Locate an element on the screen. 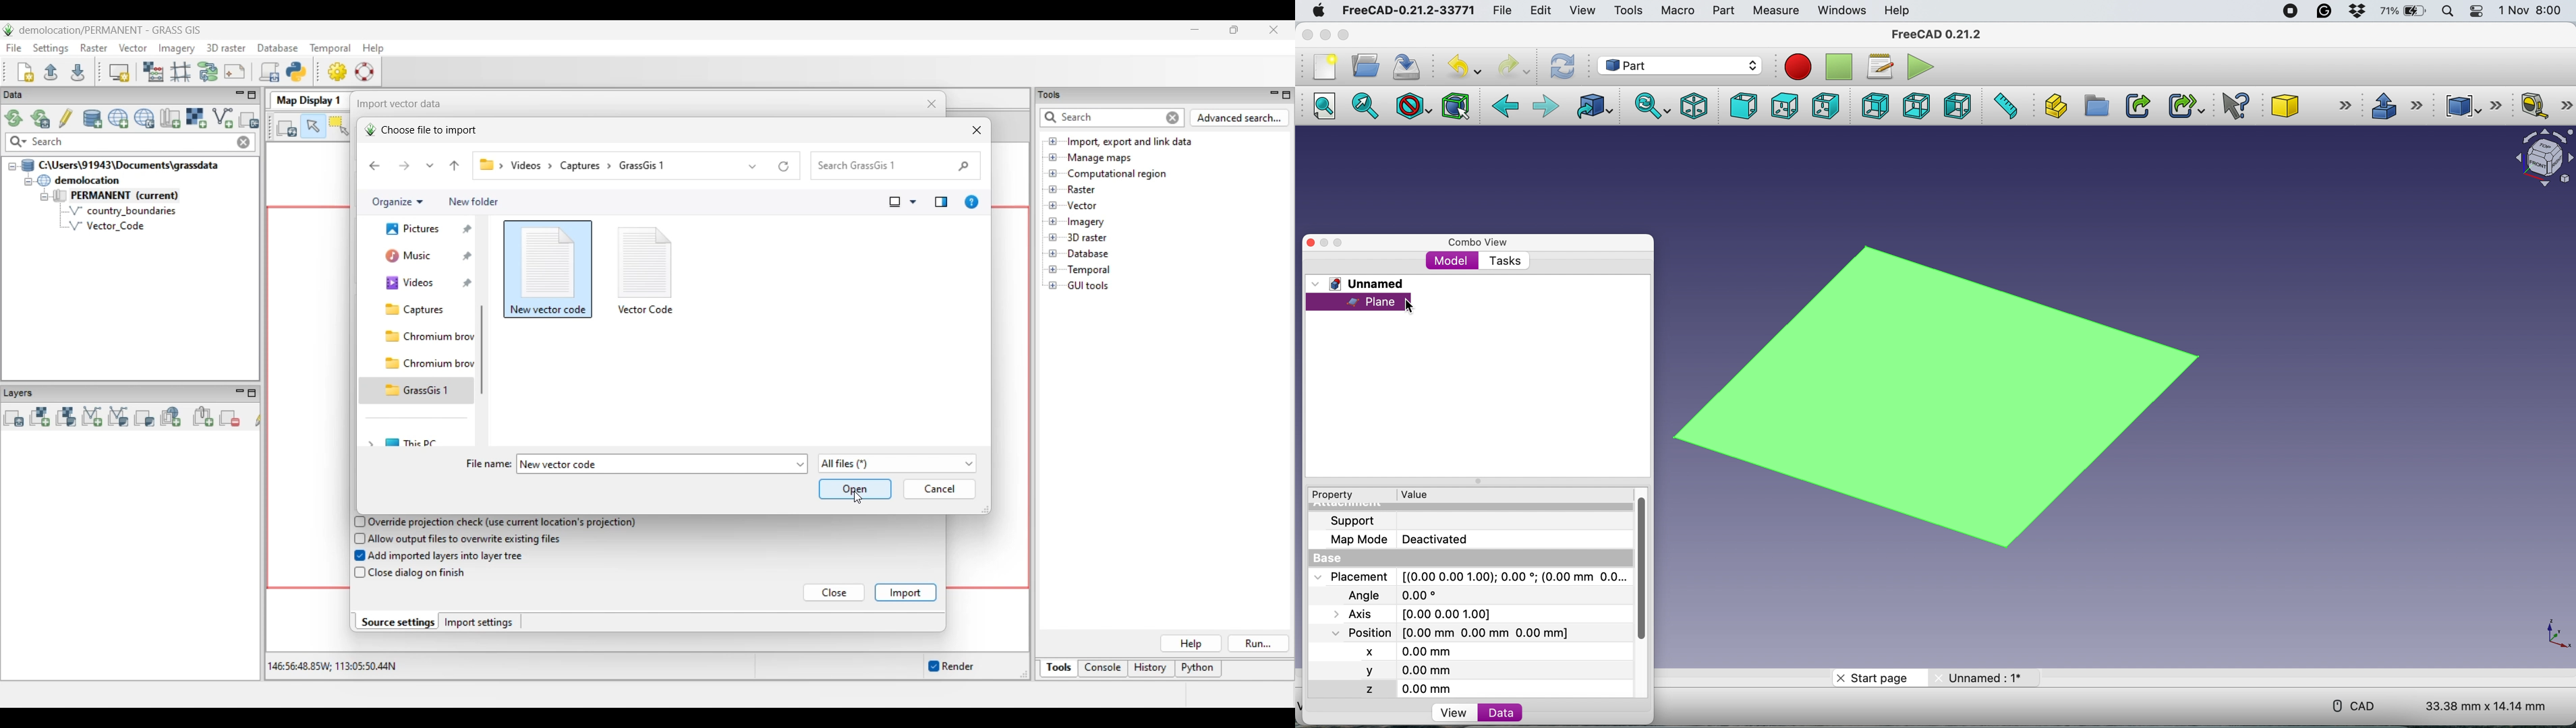 The image size is (2576, 728). minimise is located at coordinates (1324, 243).